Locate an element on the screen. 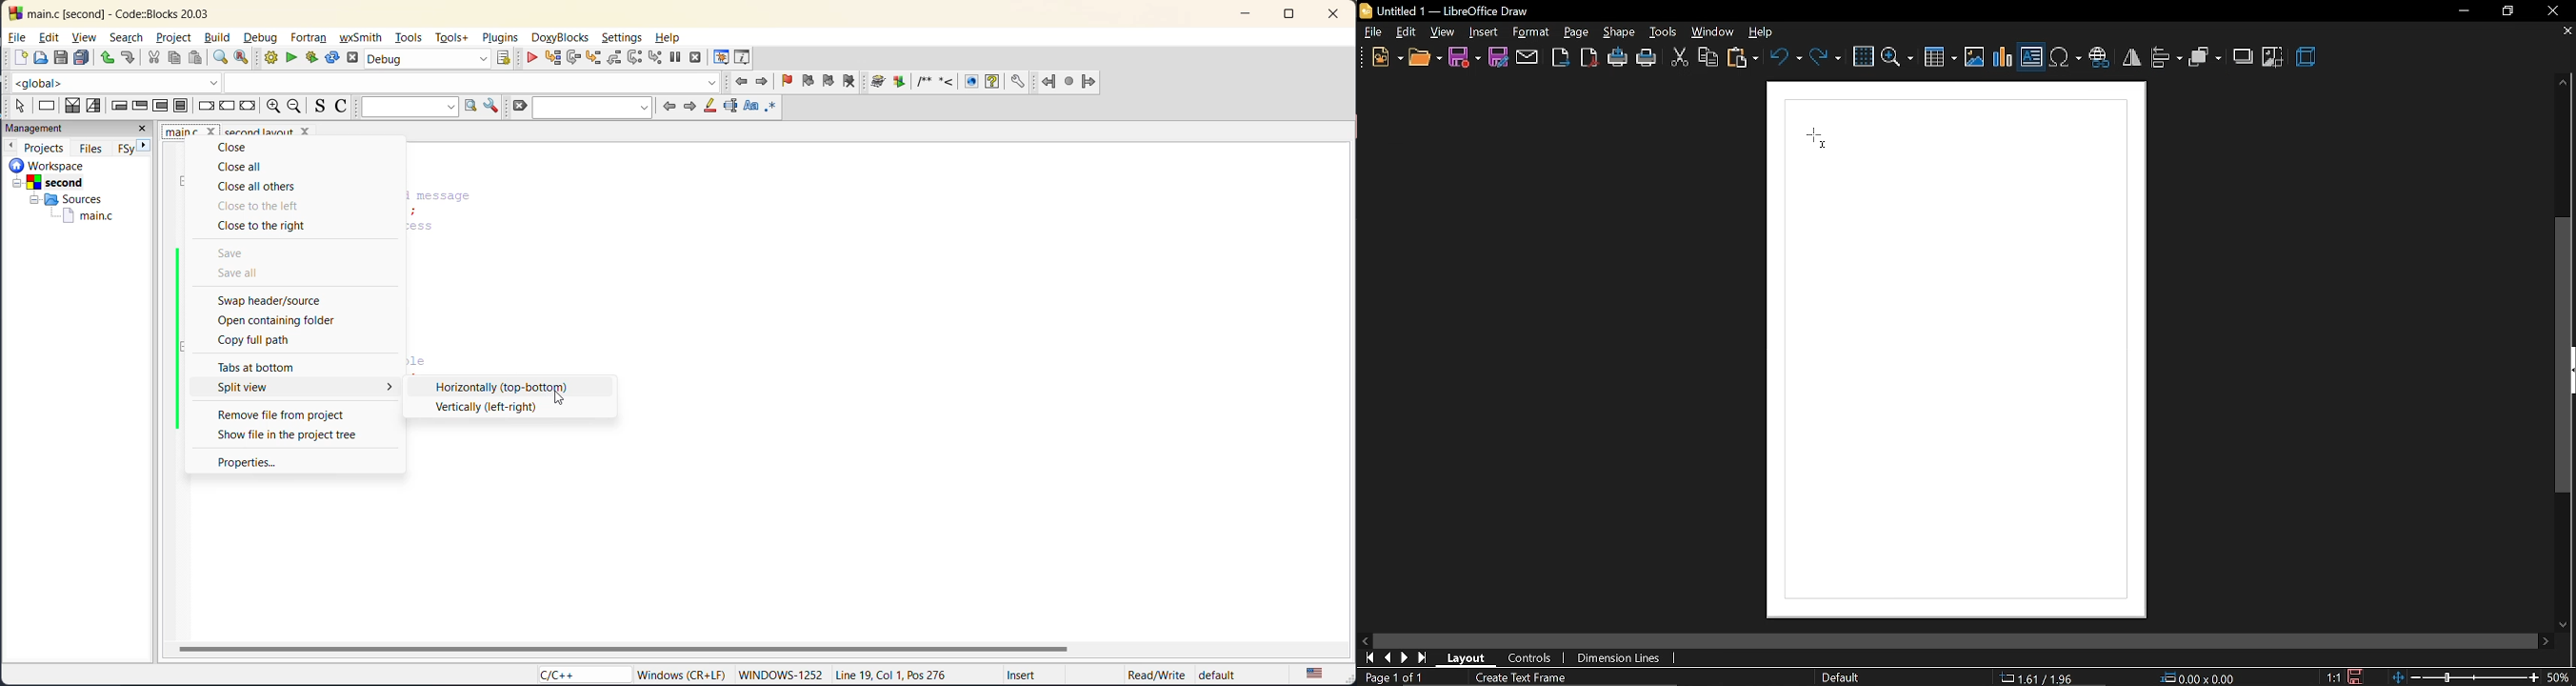  current window is located at coordinates (1448, 10).